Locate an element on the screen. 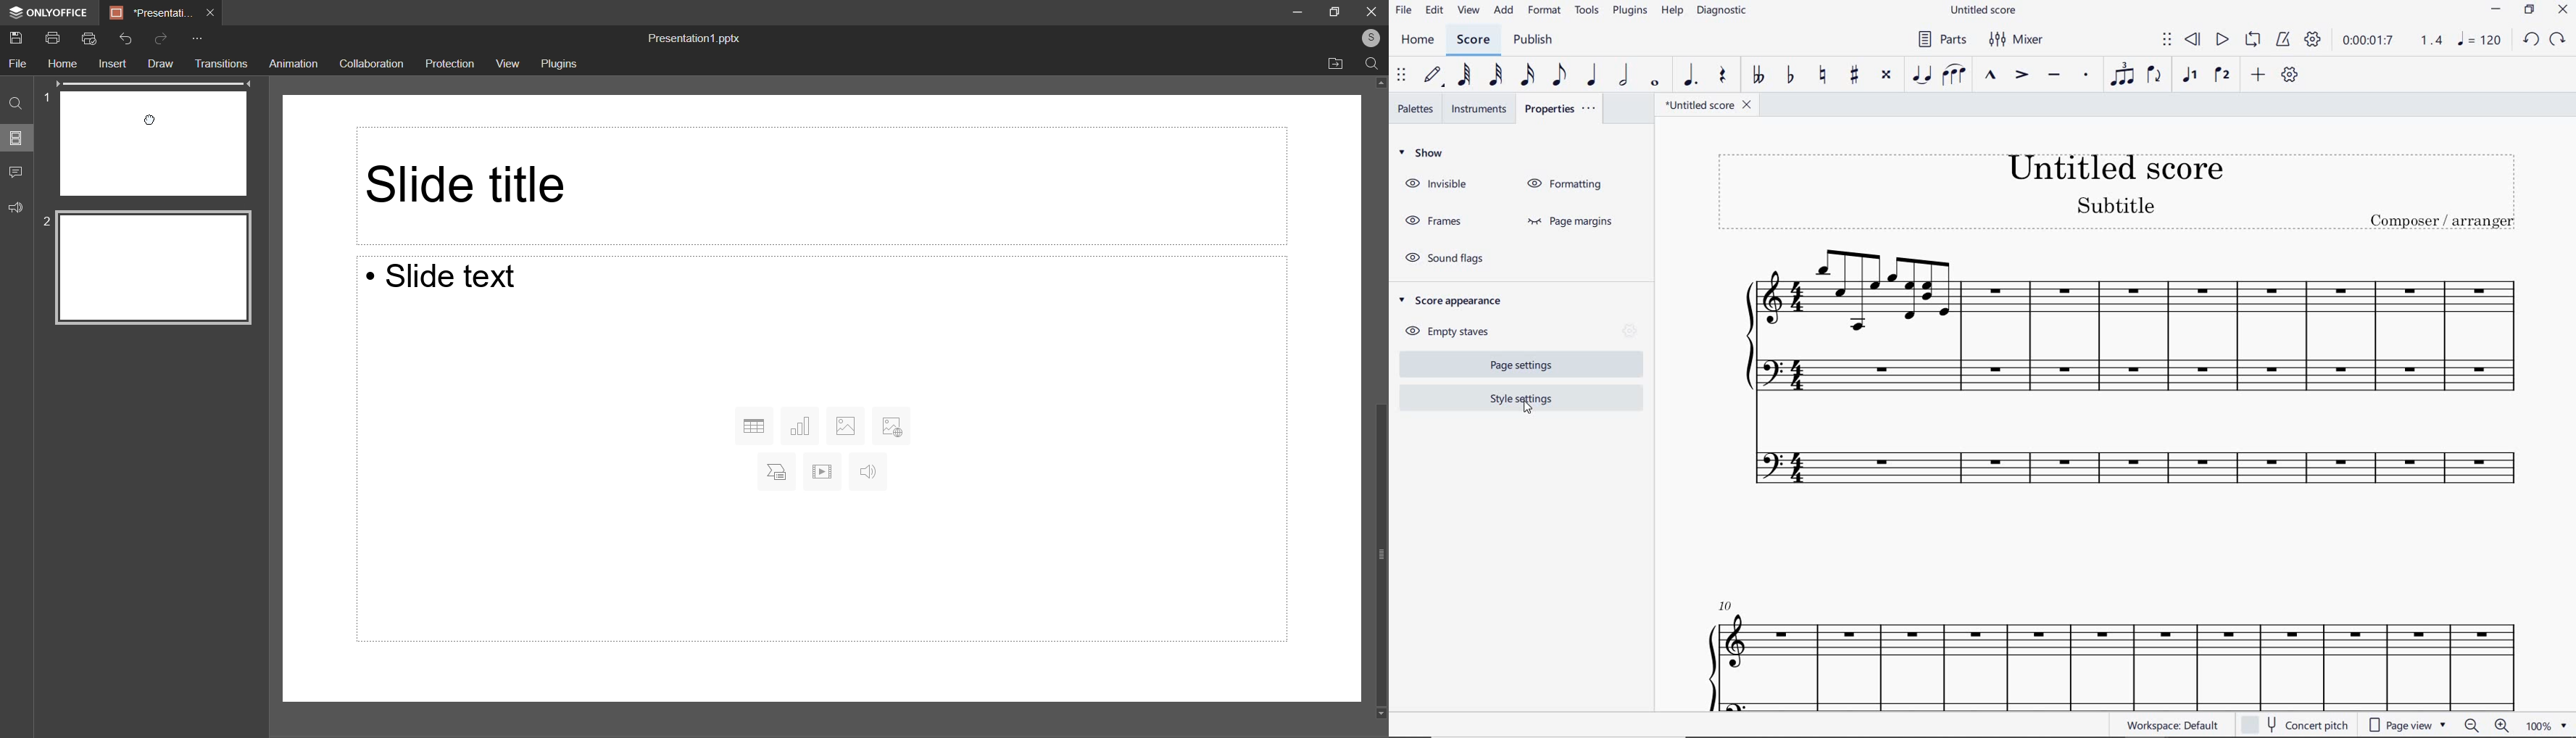  Cursor is located at coordinates (150, 120).